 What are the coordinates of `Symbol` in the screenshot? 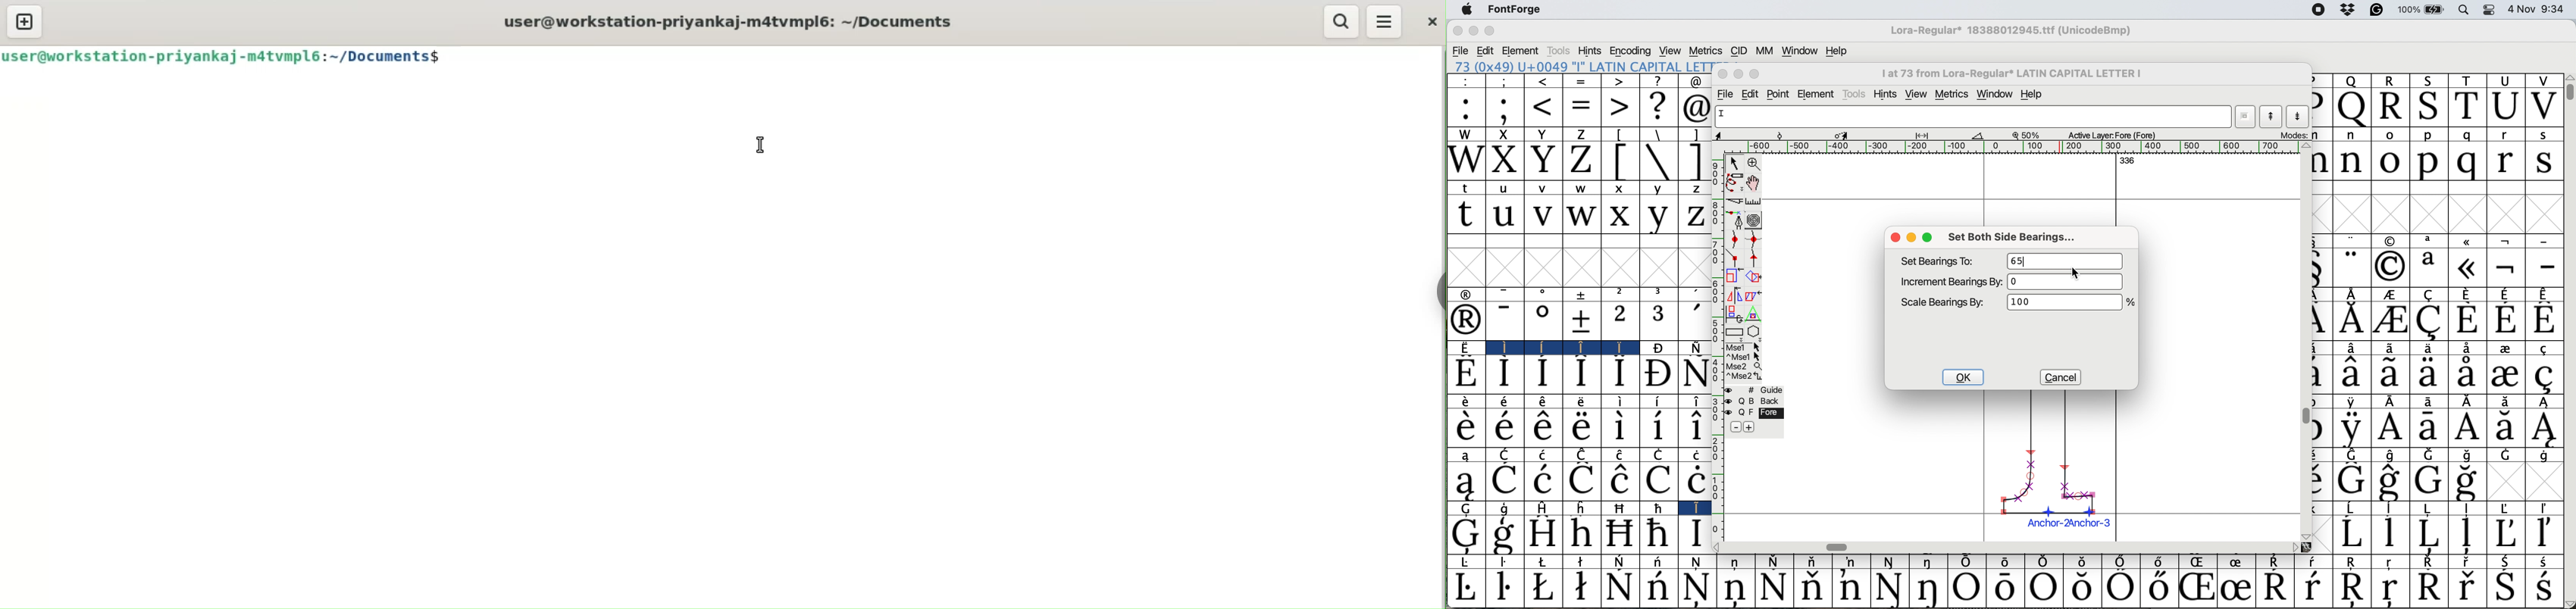 It's located at (1812, 562).